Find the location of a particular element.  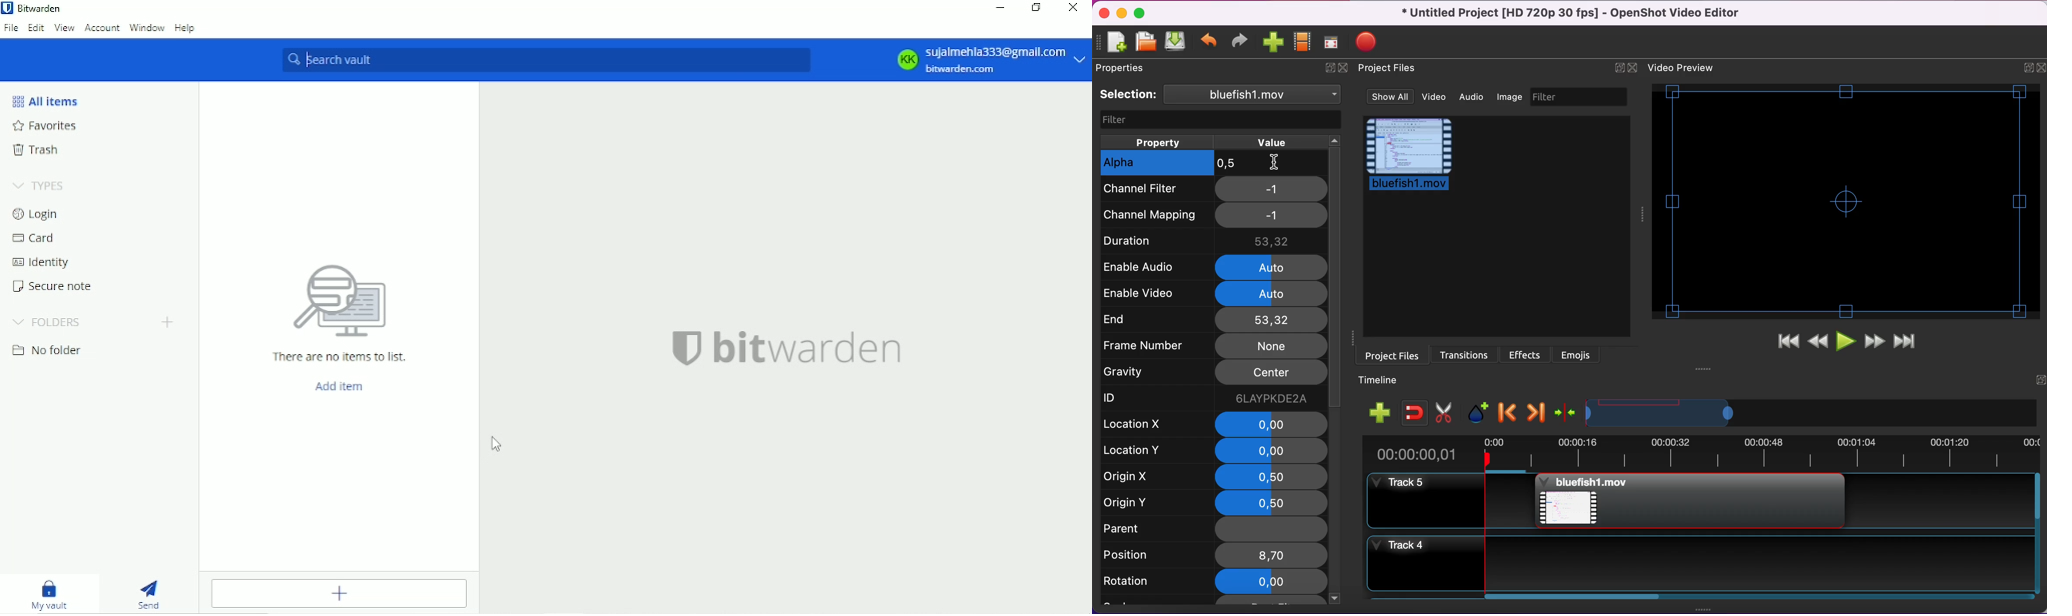

parent is located at coordinates (1140, 528).